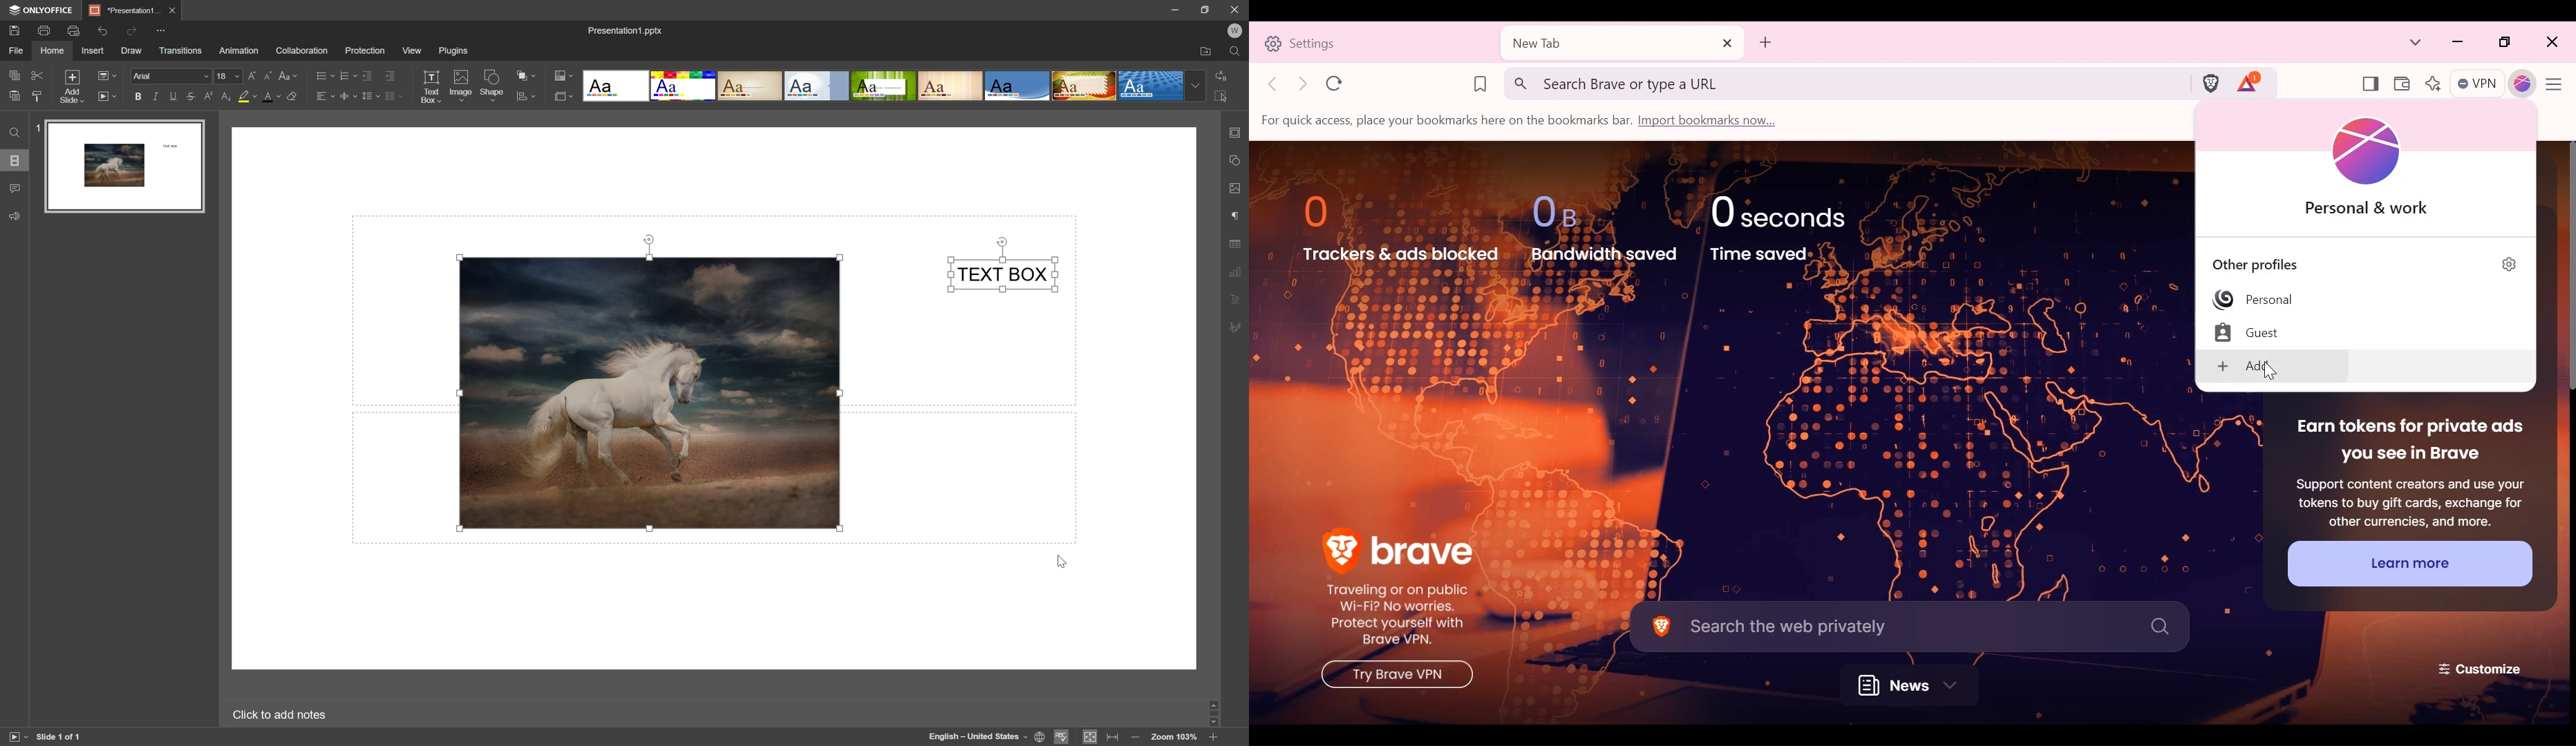  Describe the element at coordinates (2376, 152) in the screenshot. I see `Profile Icon` at that location.